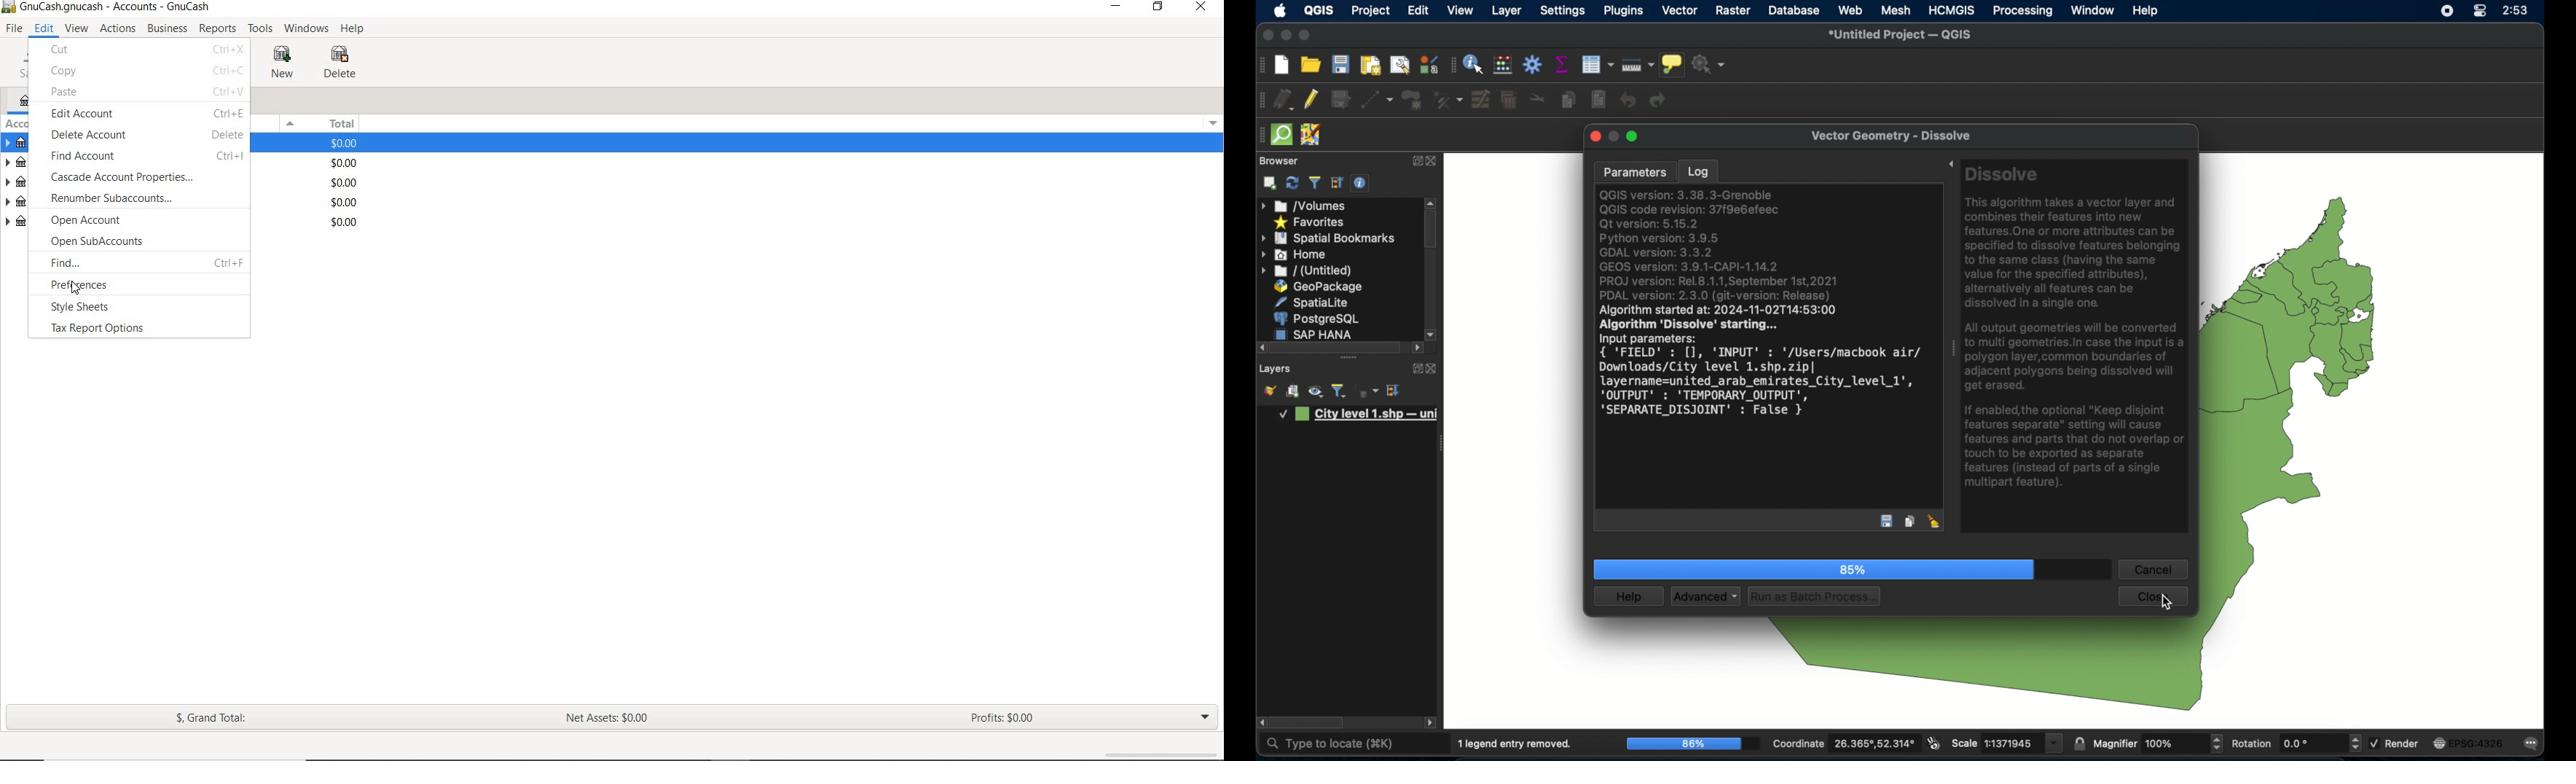  Describe the element at coordinates (1261, 347) in the screenshot. I see `scroll right arrow` at that location.